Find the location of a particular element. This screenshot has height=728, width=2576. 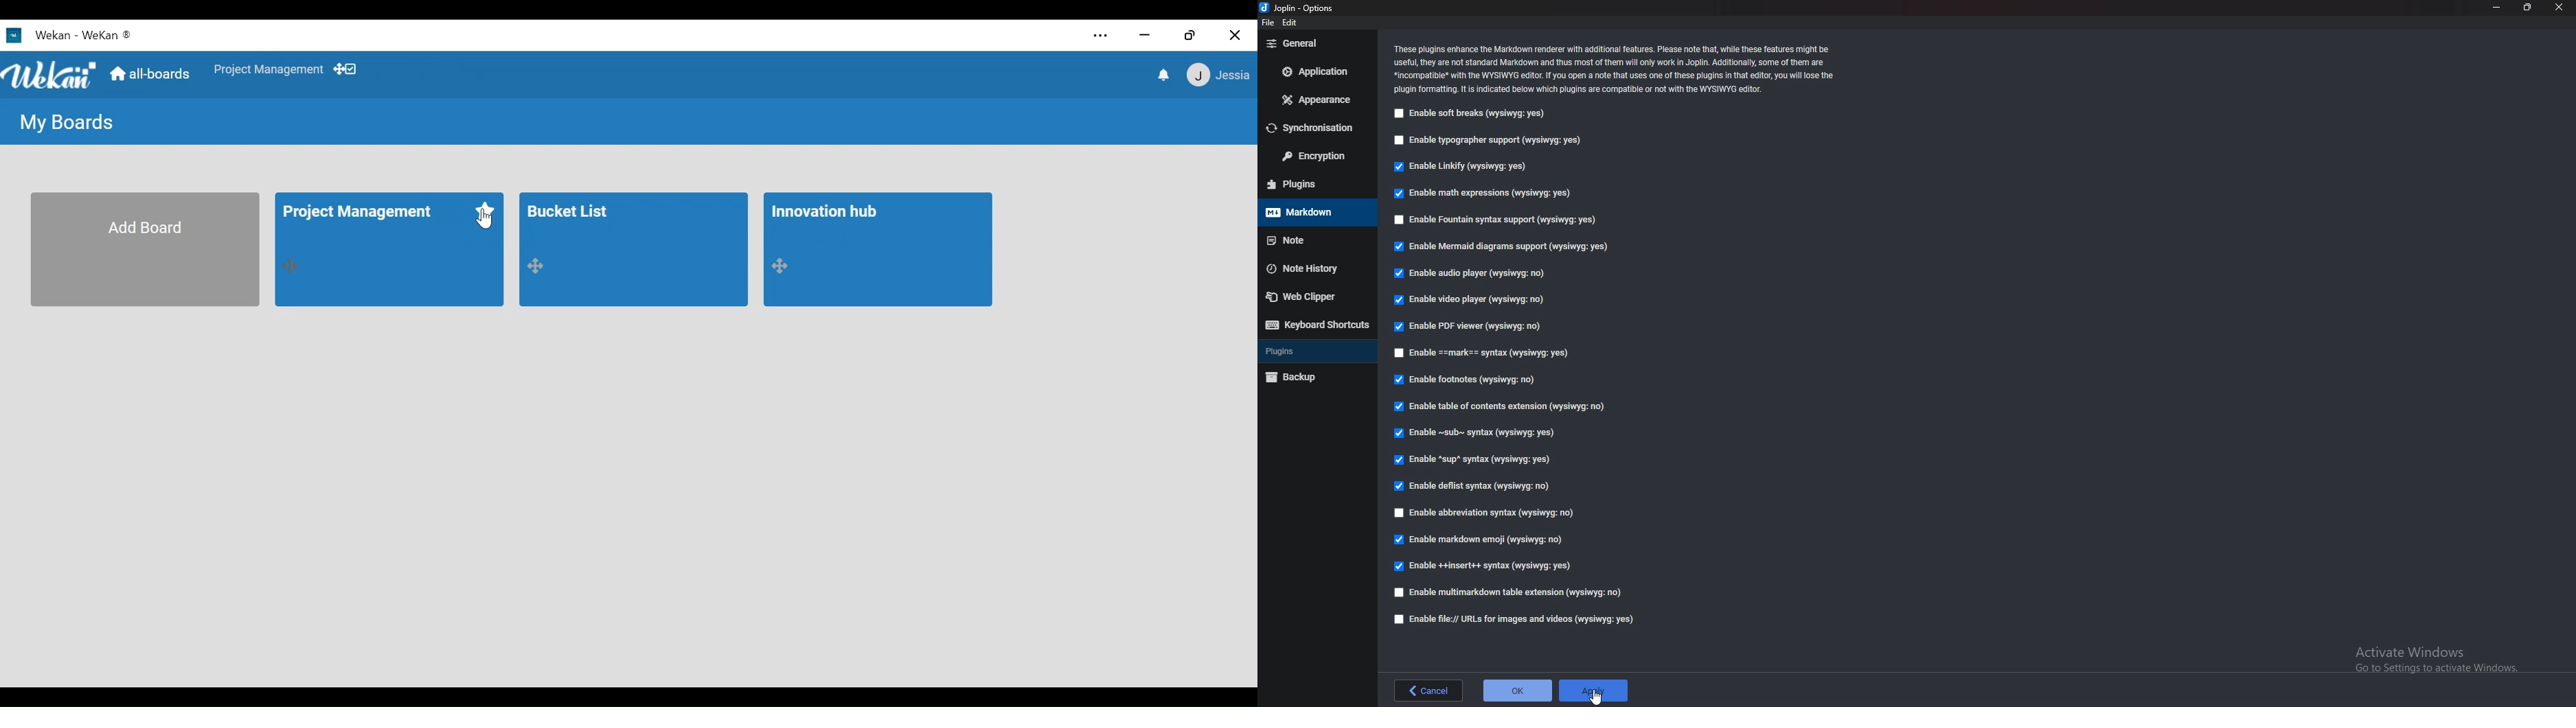

Enable P D F viewer is located at coordinates (1466, 327).